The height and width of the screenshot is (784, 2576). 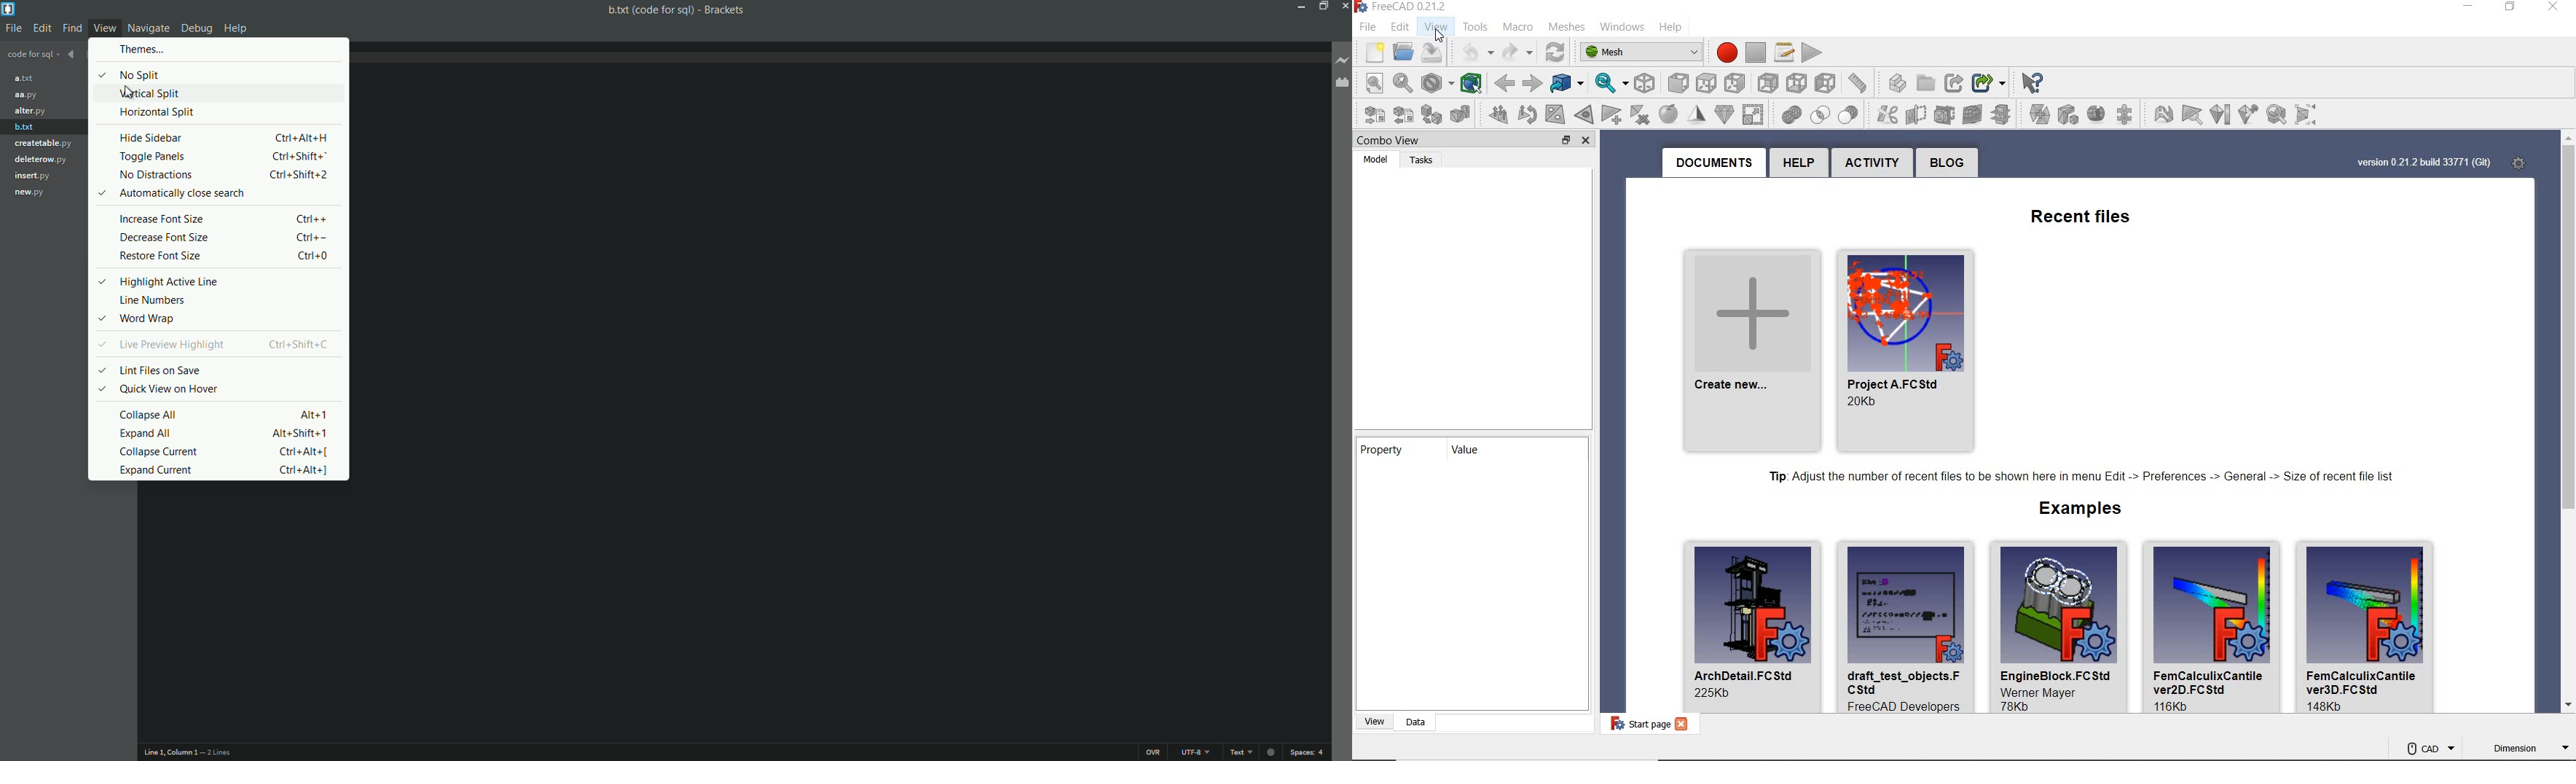 What do you see at coordinates (1714, 162) in the screenshot?
I see `documents` at bounding box center [1714, 162].